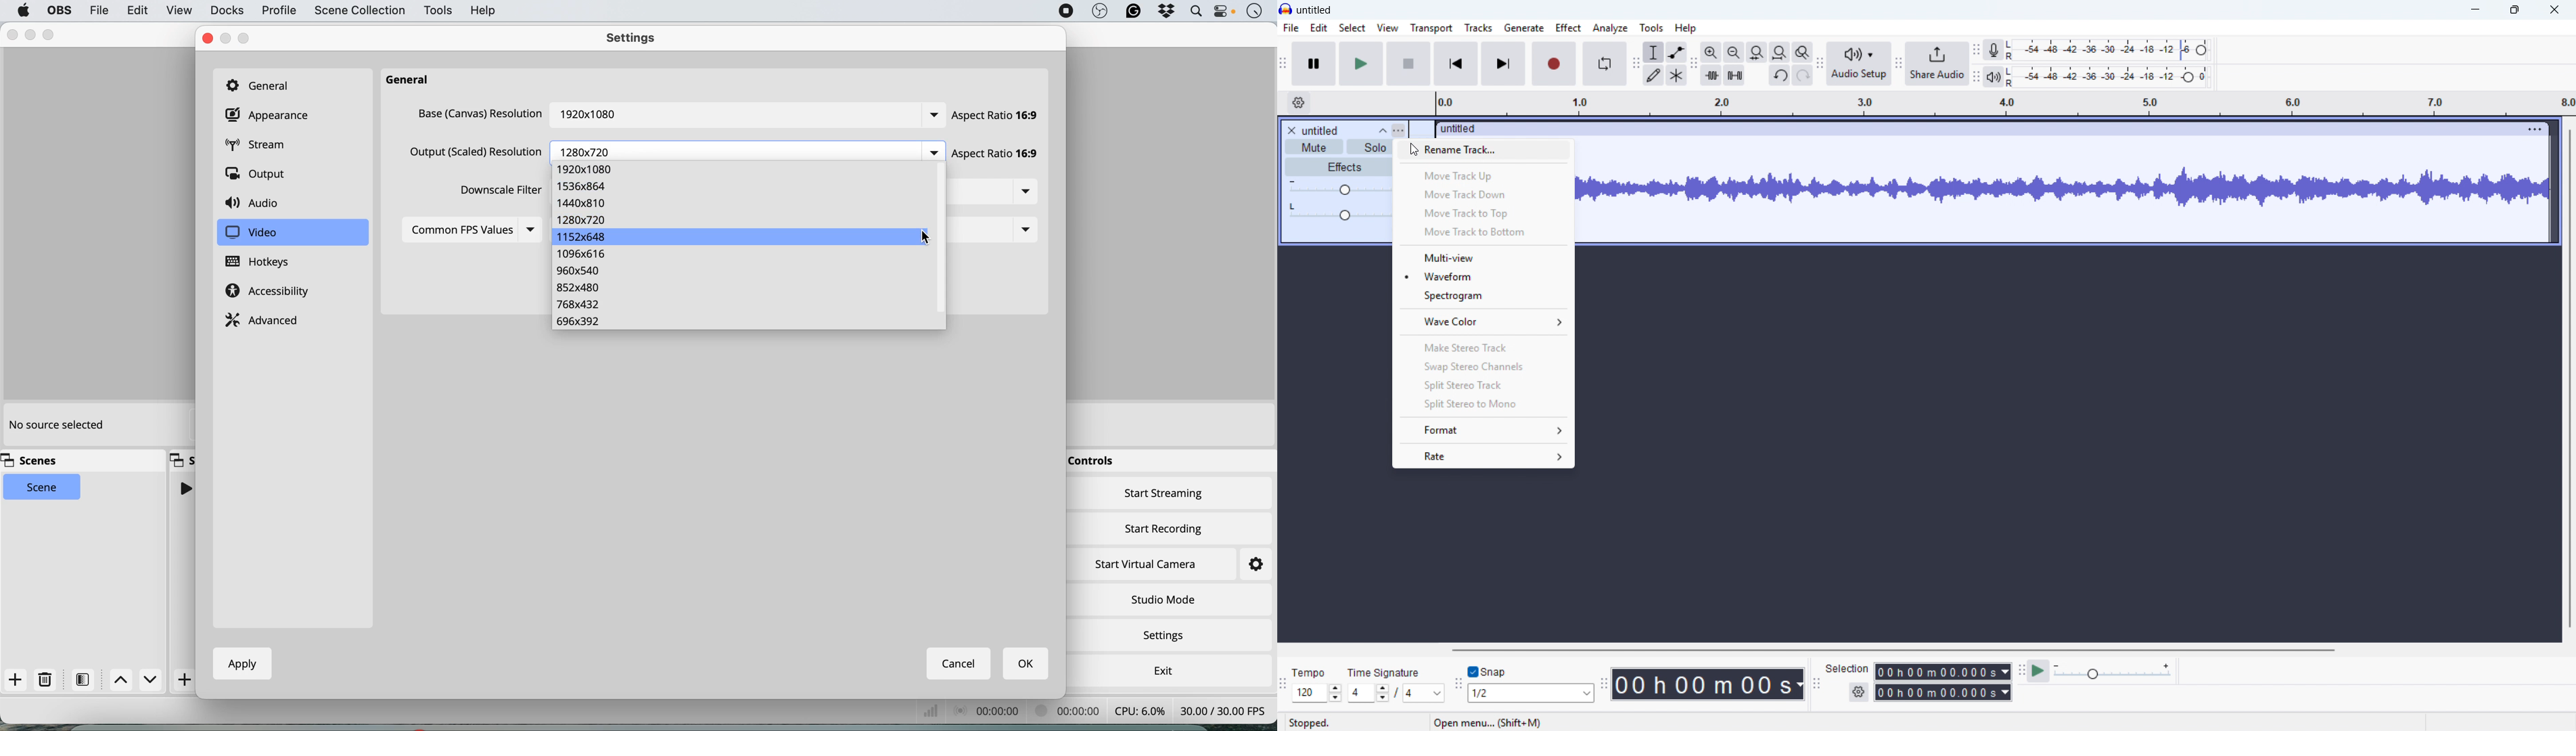  I want to click on Skip to end , so click(1503, 64).